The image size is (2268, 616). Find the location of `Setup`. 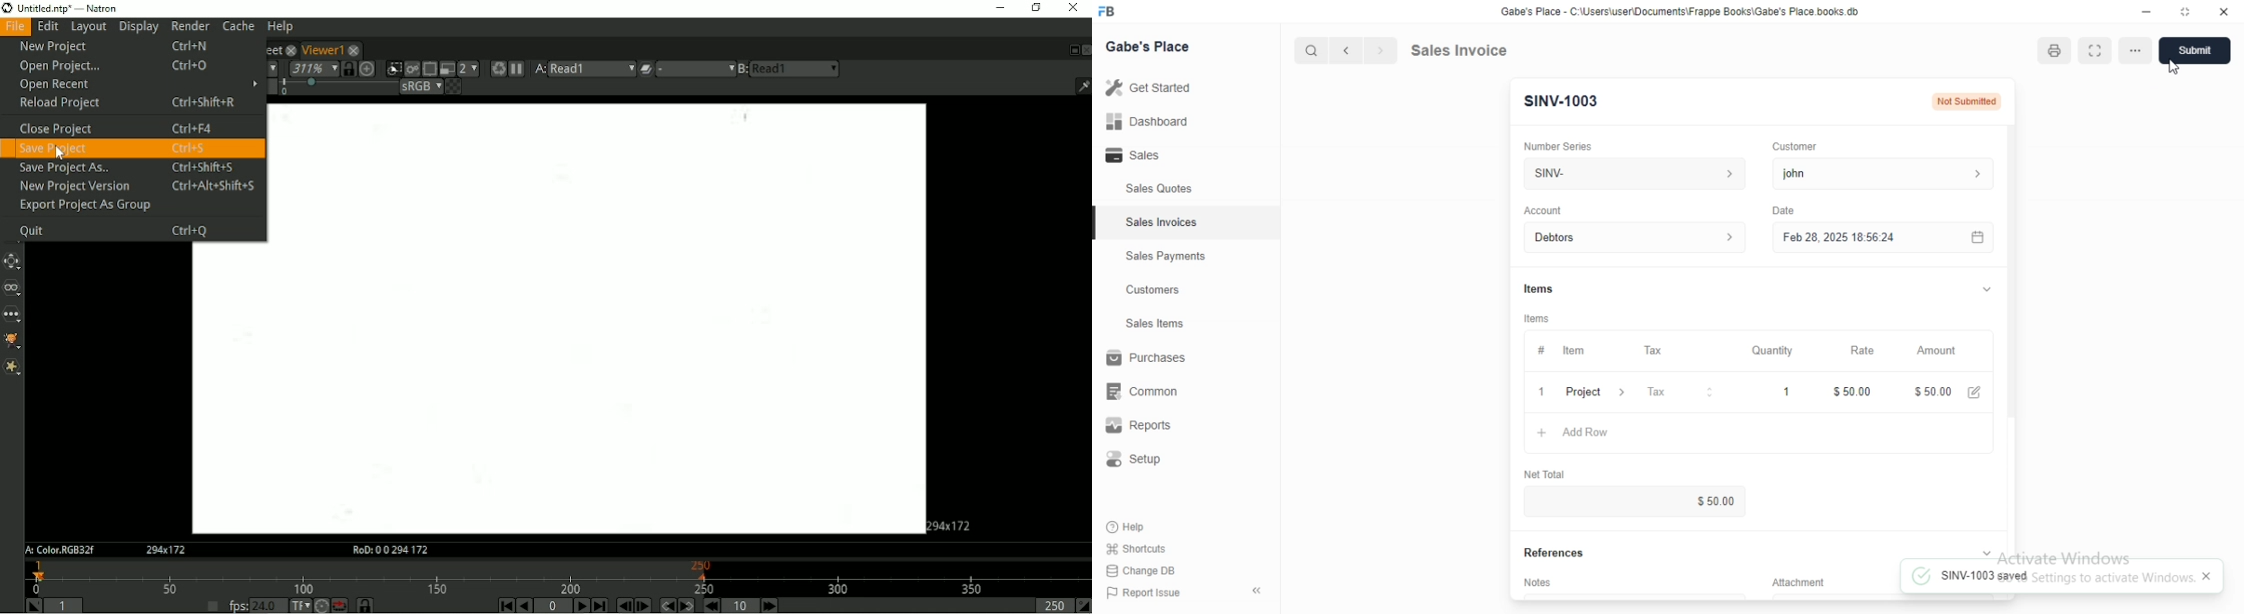

Setup is located at coordinates (1143, 462).